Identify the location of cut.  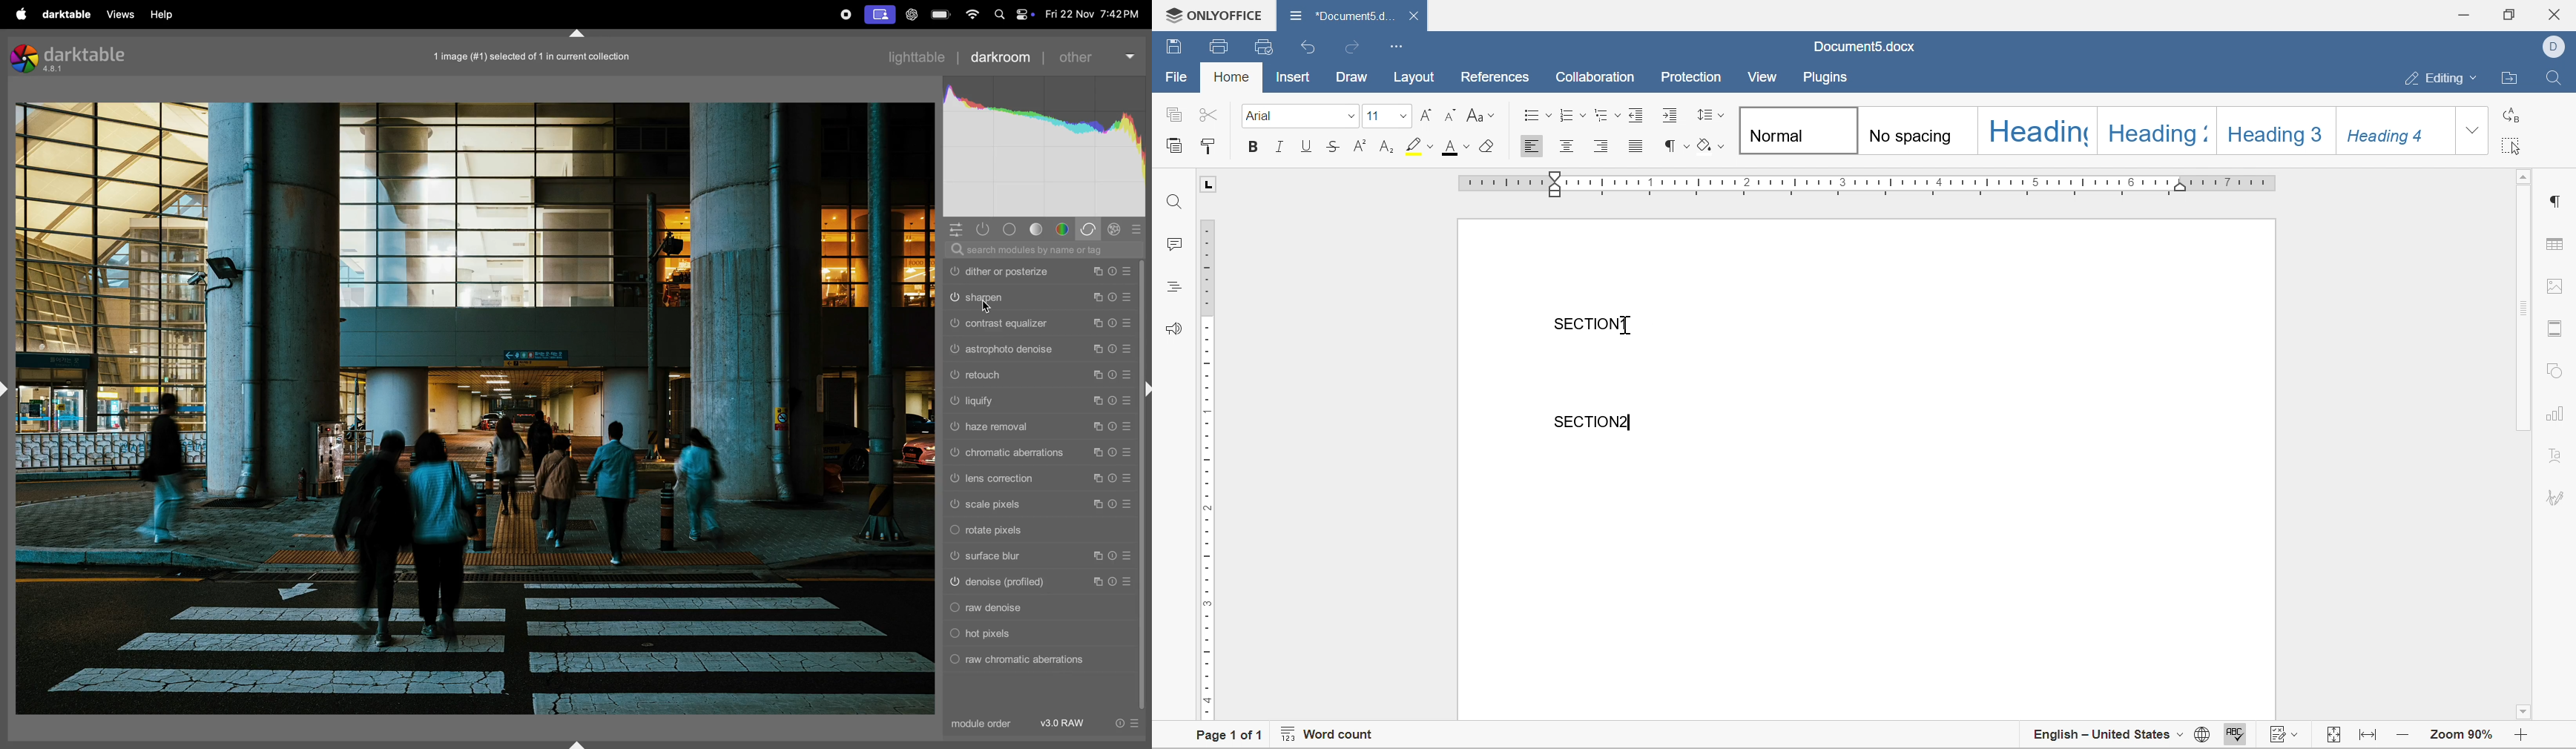
(1208, 114).